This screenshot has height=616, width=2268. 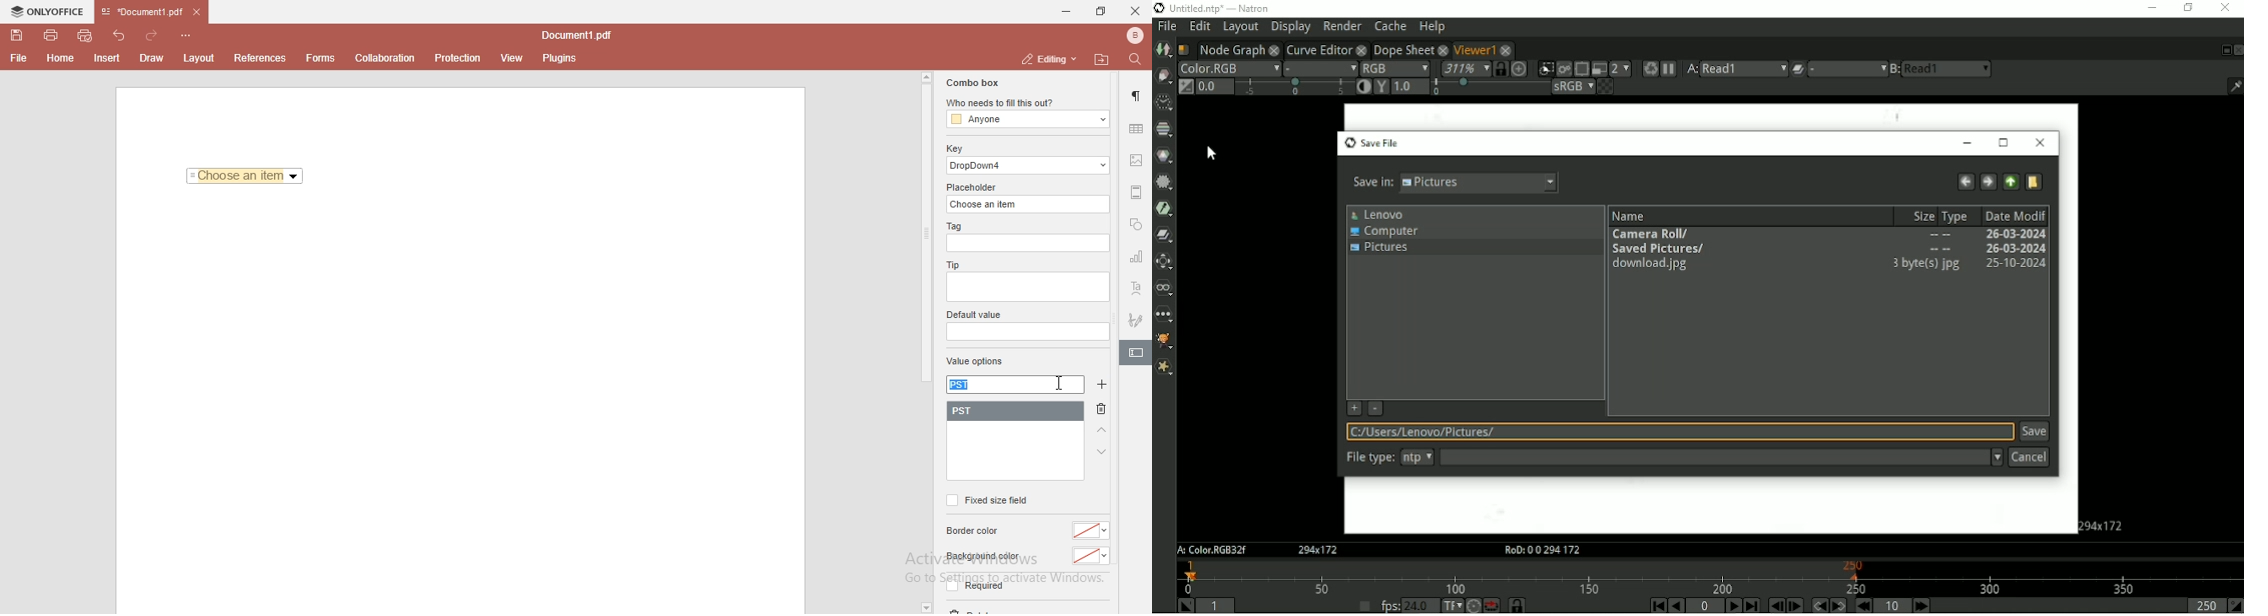 What do you see at coordinates (62, 61) in the screenshot?
I see `Home` at bounding box center [62, 61].